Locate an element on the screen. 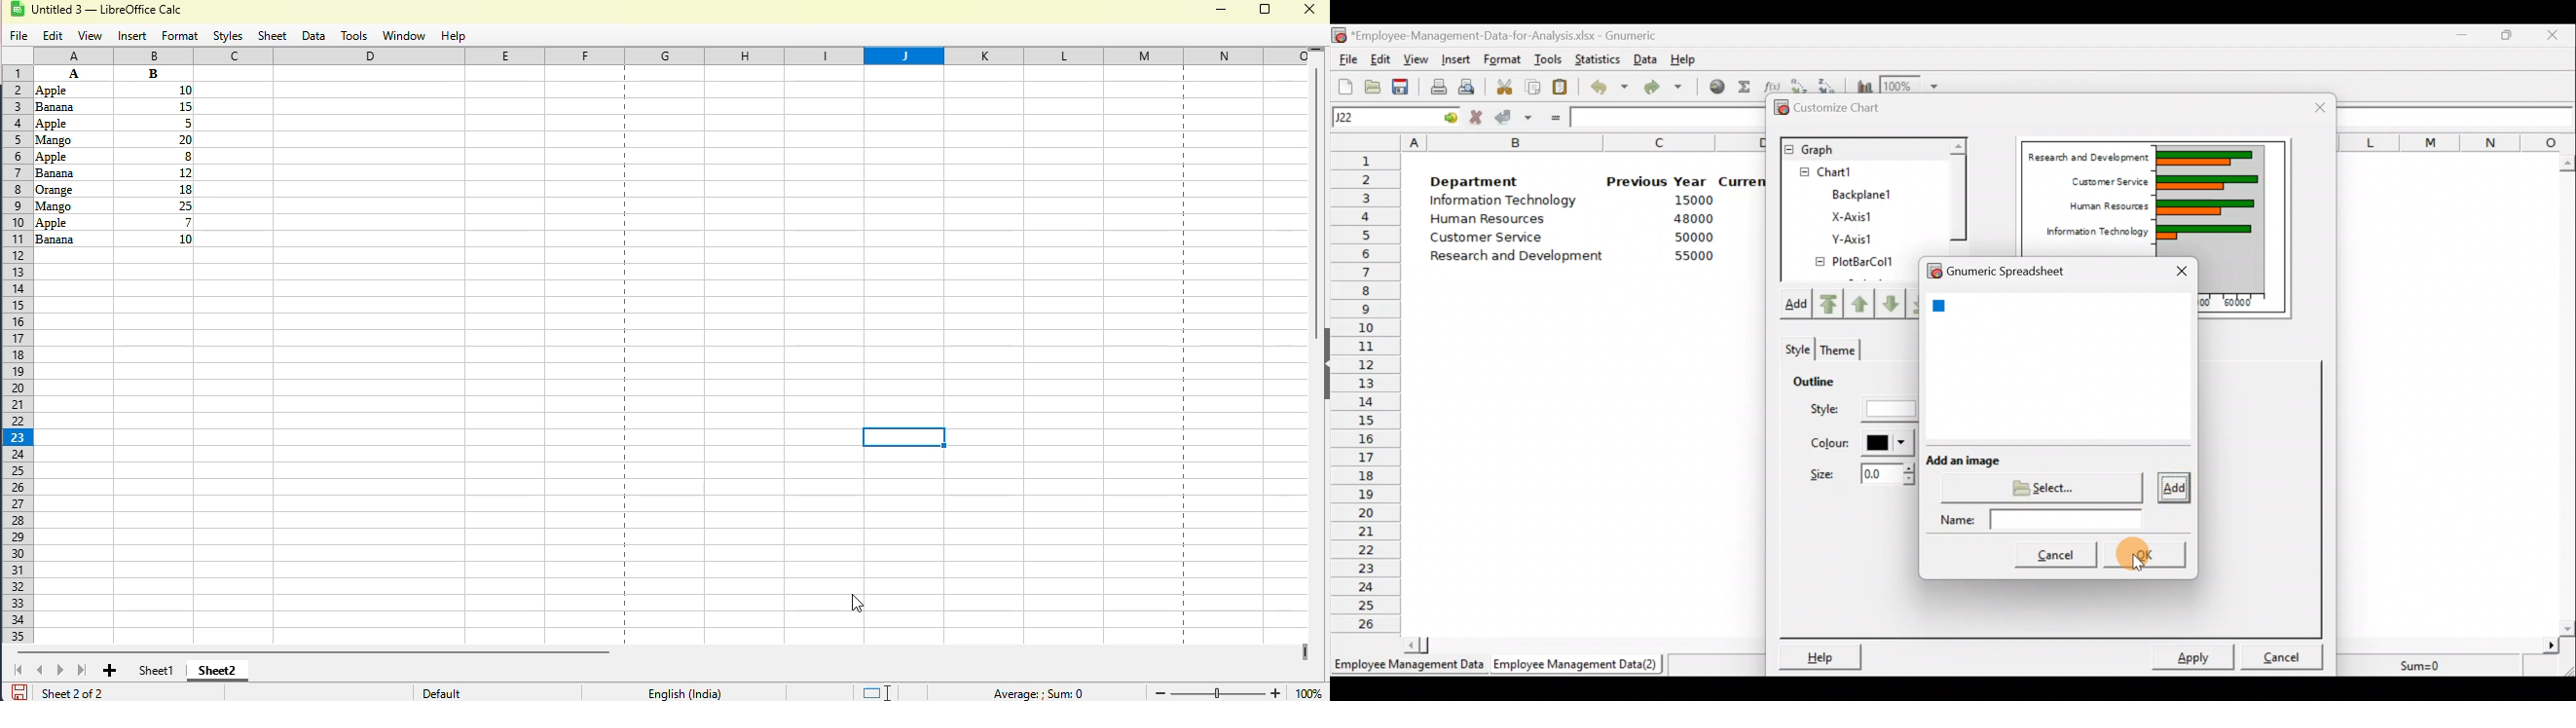 Image resolution: width=2576 pixels, height=728 pixels. show is located at coordinates (1321, 363).